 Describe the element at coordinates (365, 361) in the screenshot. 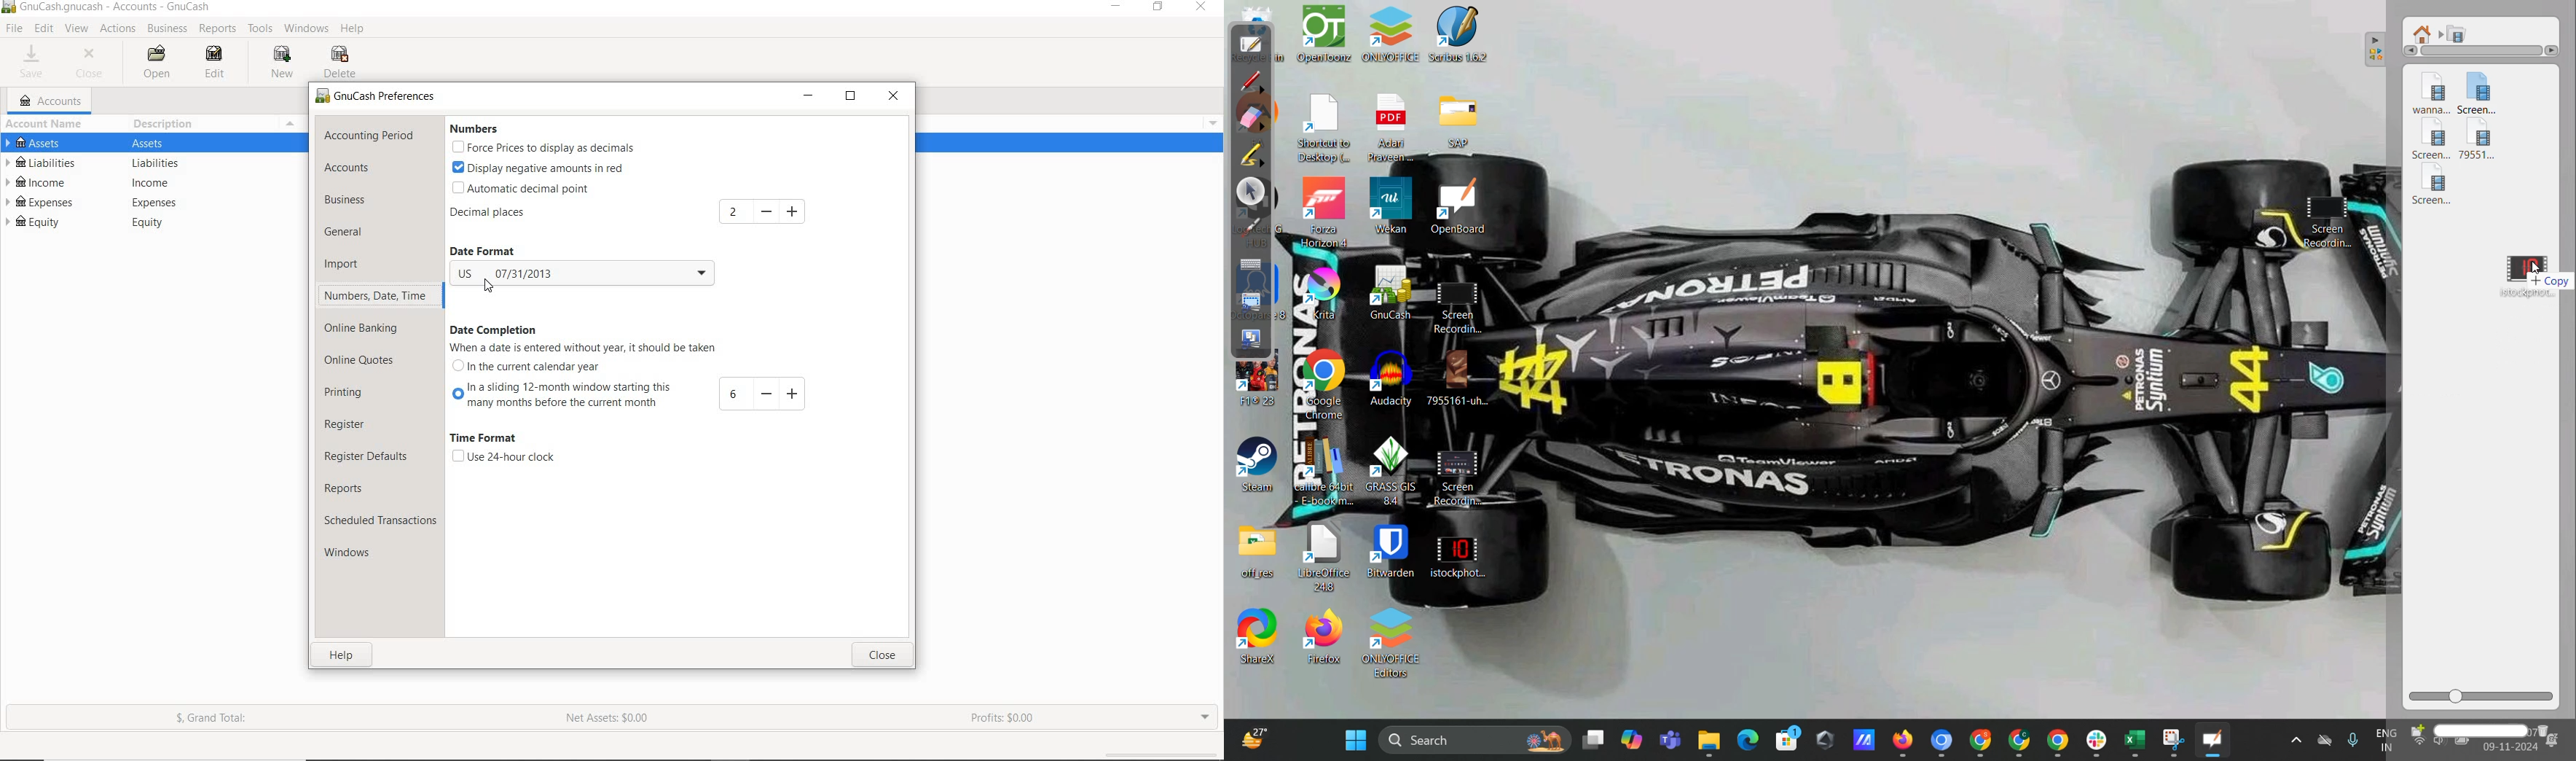

I see `online quotes` at that location.